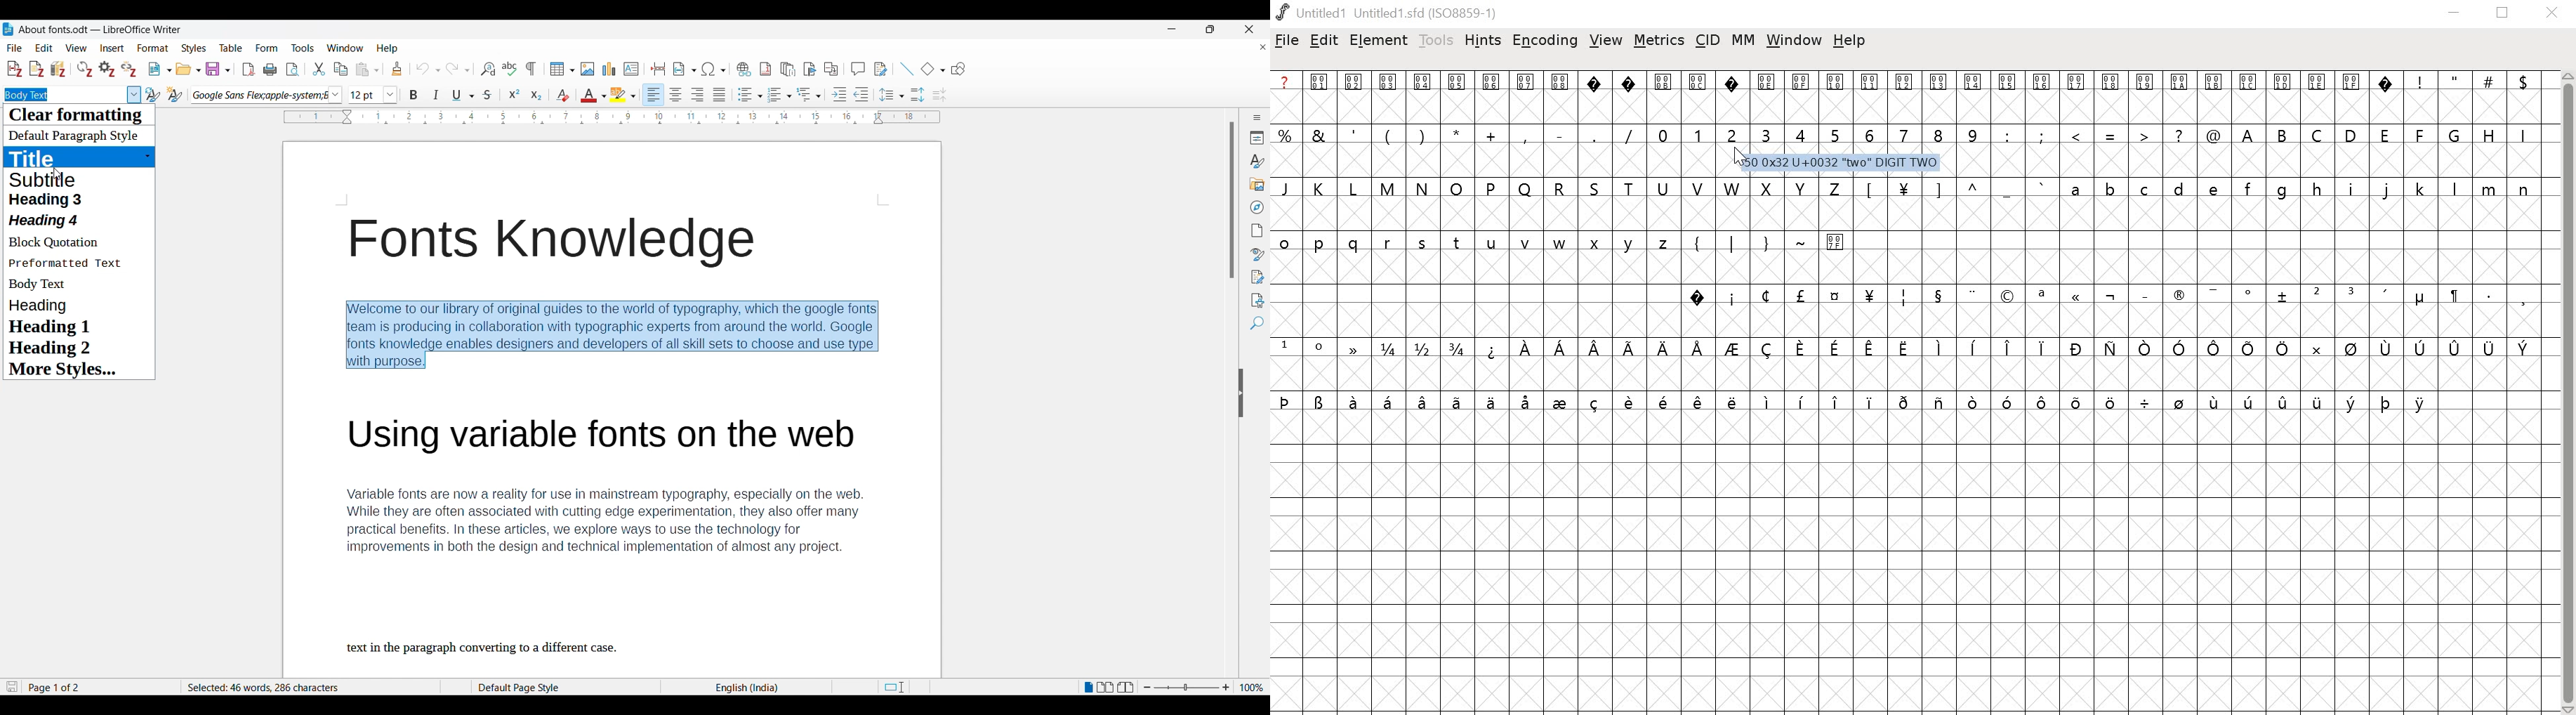  What do you see at coordinates (780, 95) in the screenshot?
I see `Toggle ordered list` at bounding box center [780, 95].